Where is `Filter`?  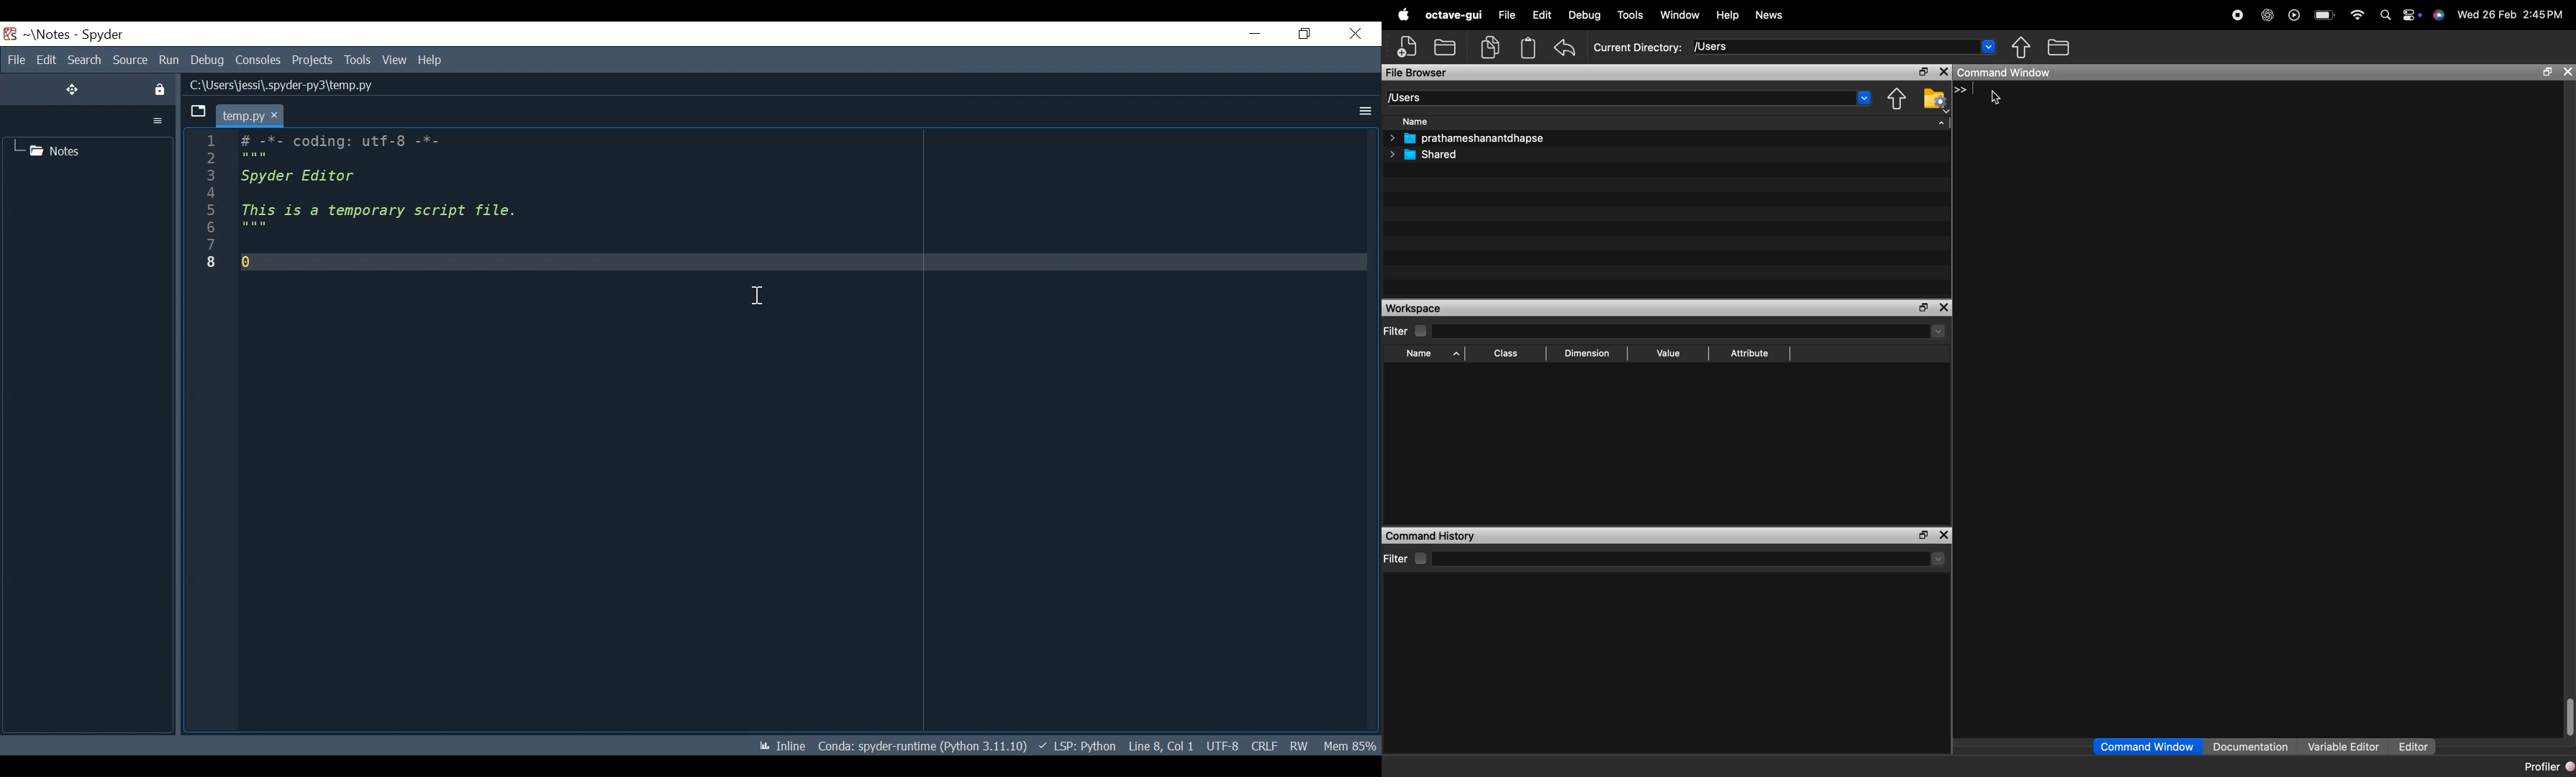 Filter is located at coordinates (1399, 330).